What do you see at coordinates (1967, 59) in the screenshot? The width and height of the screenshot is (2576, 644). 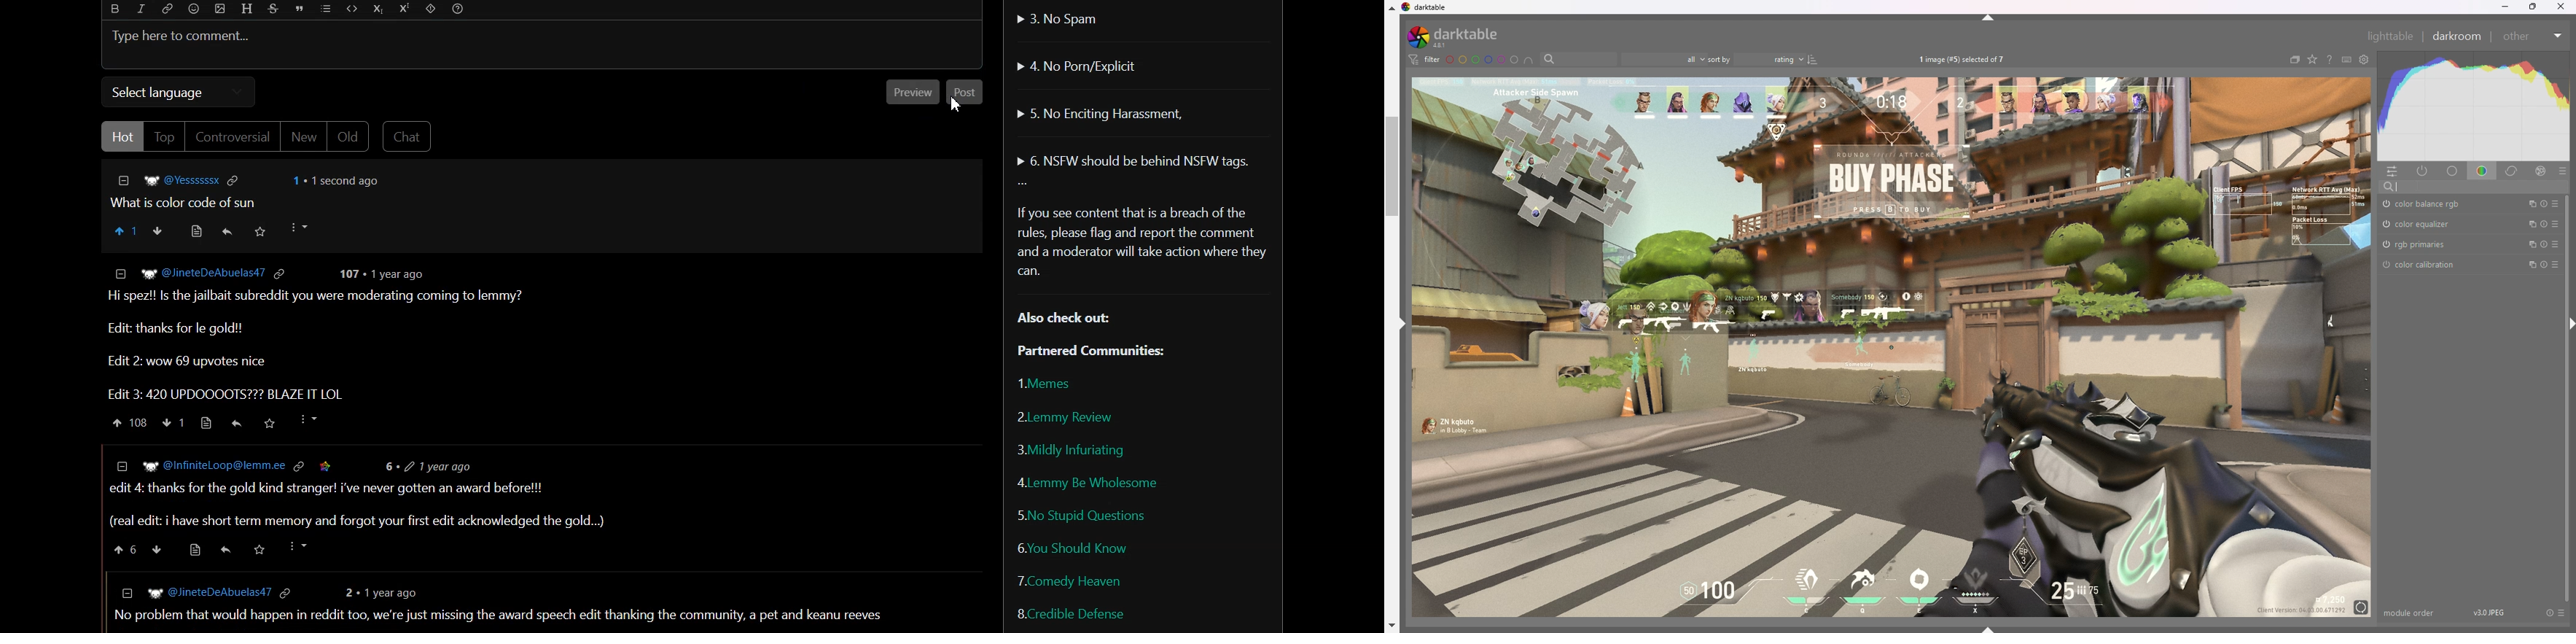 I see `image selected` at bounding box center [1967, 59].